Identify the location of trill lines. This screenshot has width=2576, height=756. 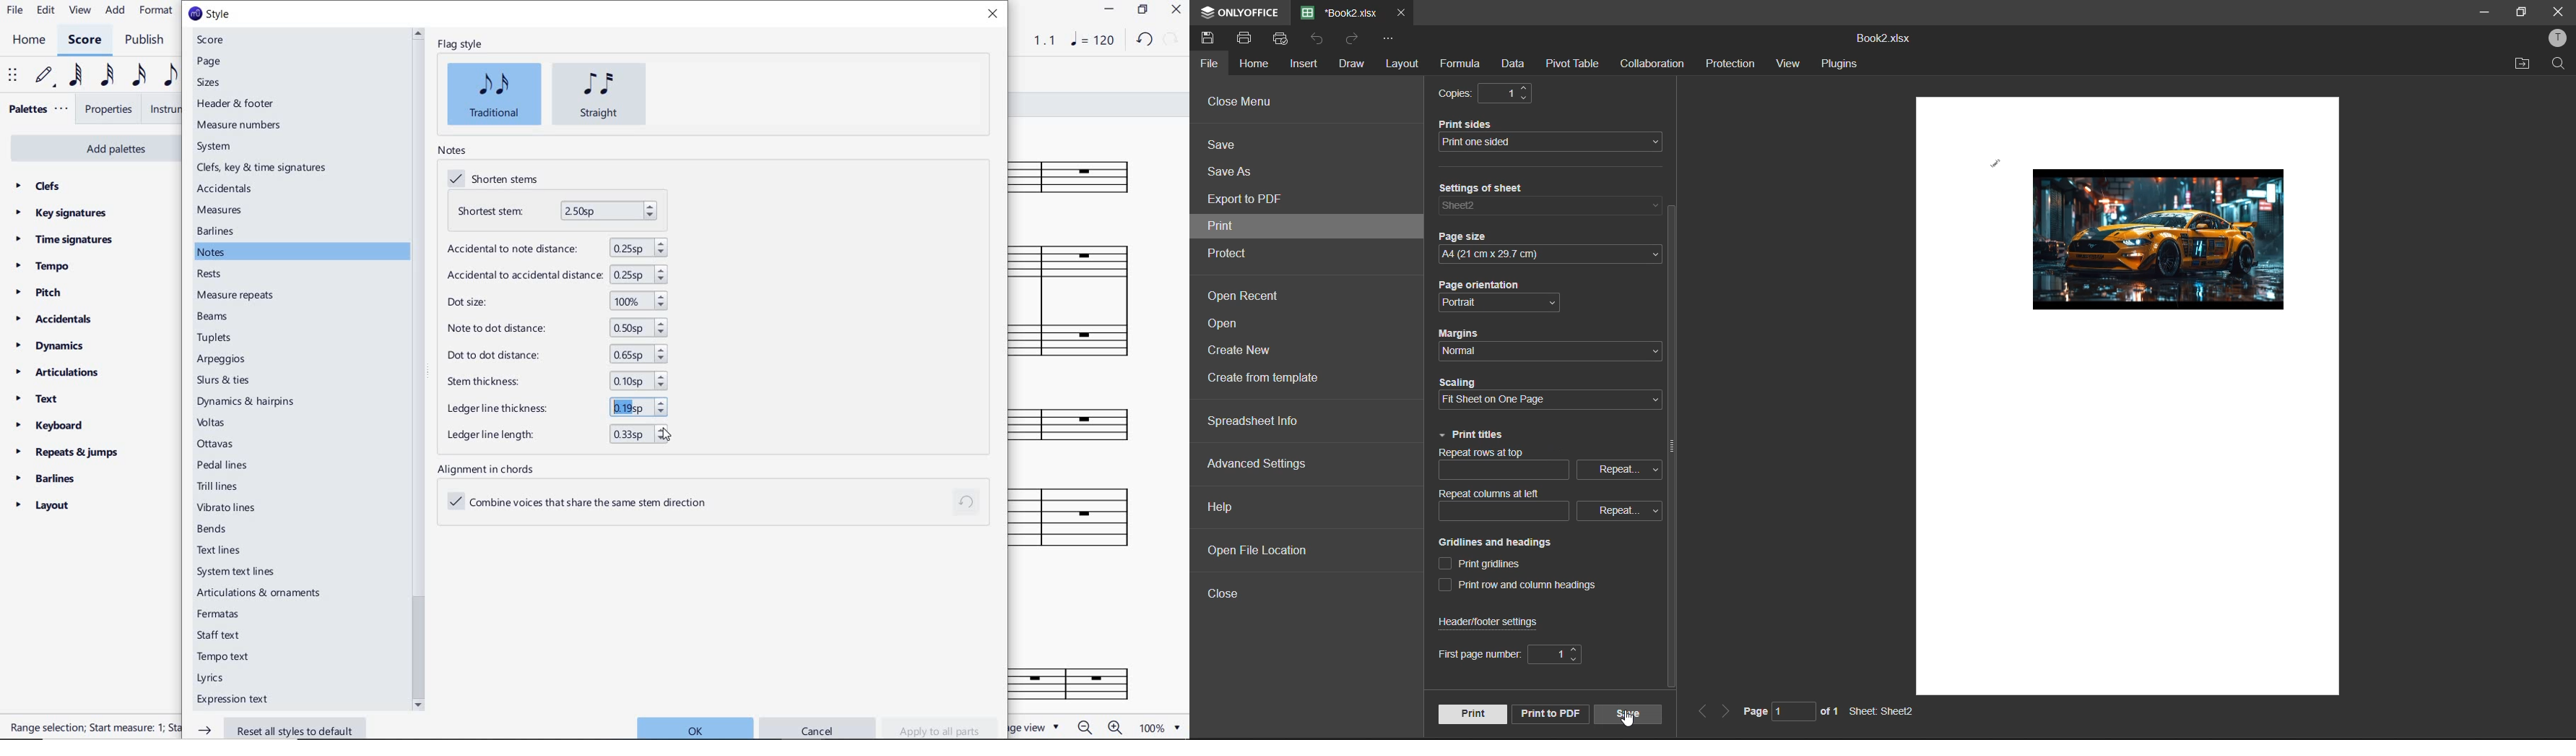
(230, 486).